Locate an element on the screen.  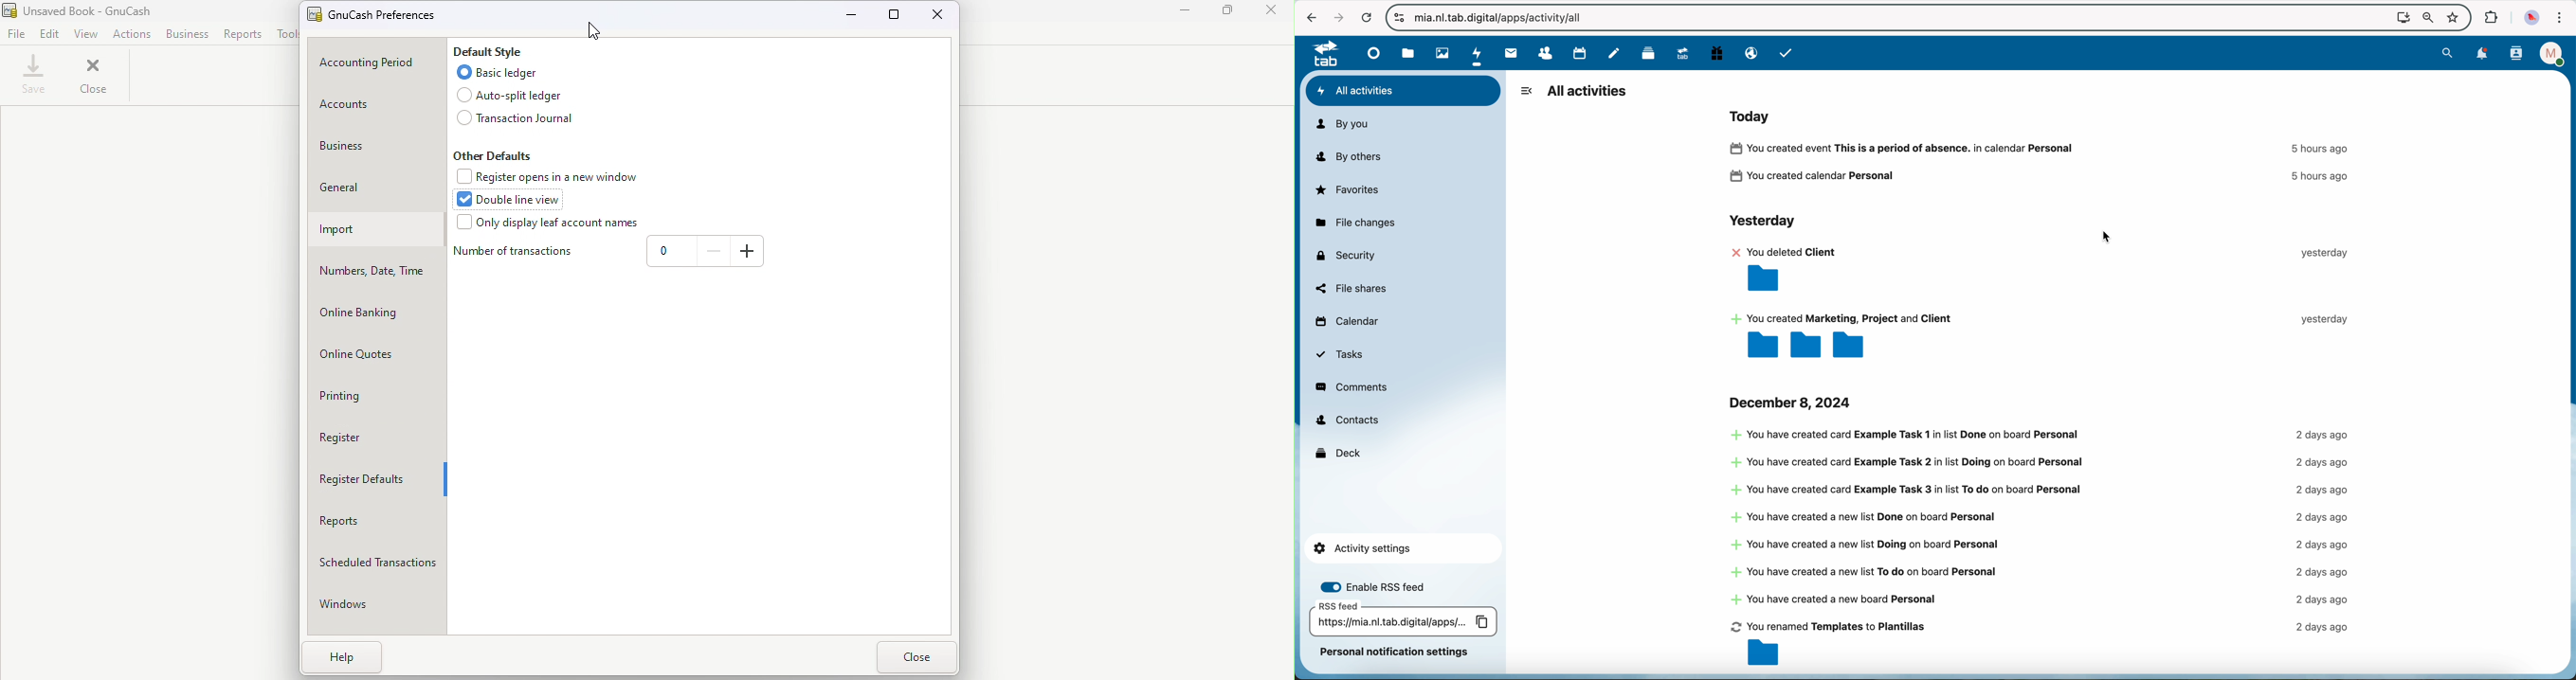
cursor is located at coordinates (2112, 235).